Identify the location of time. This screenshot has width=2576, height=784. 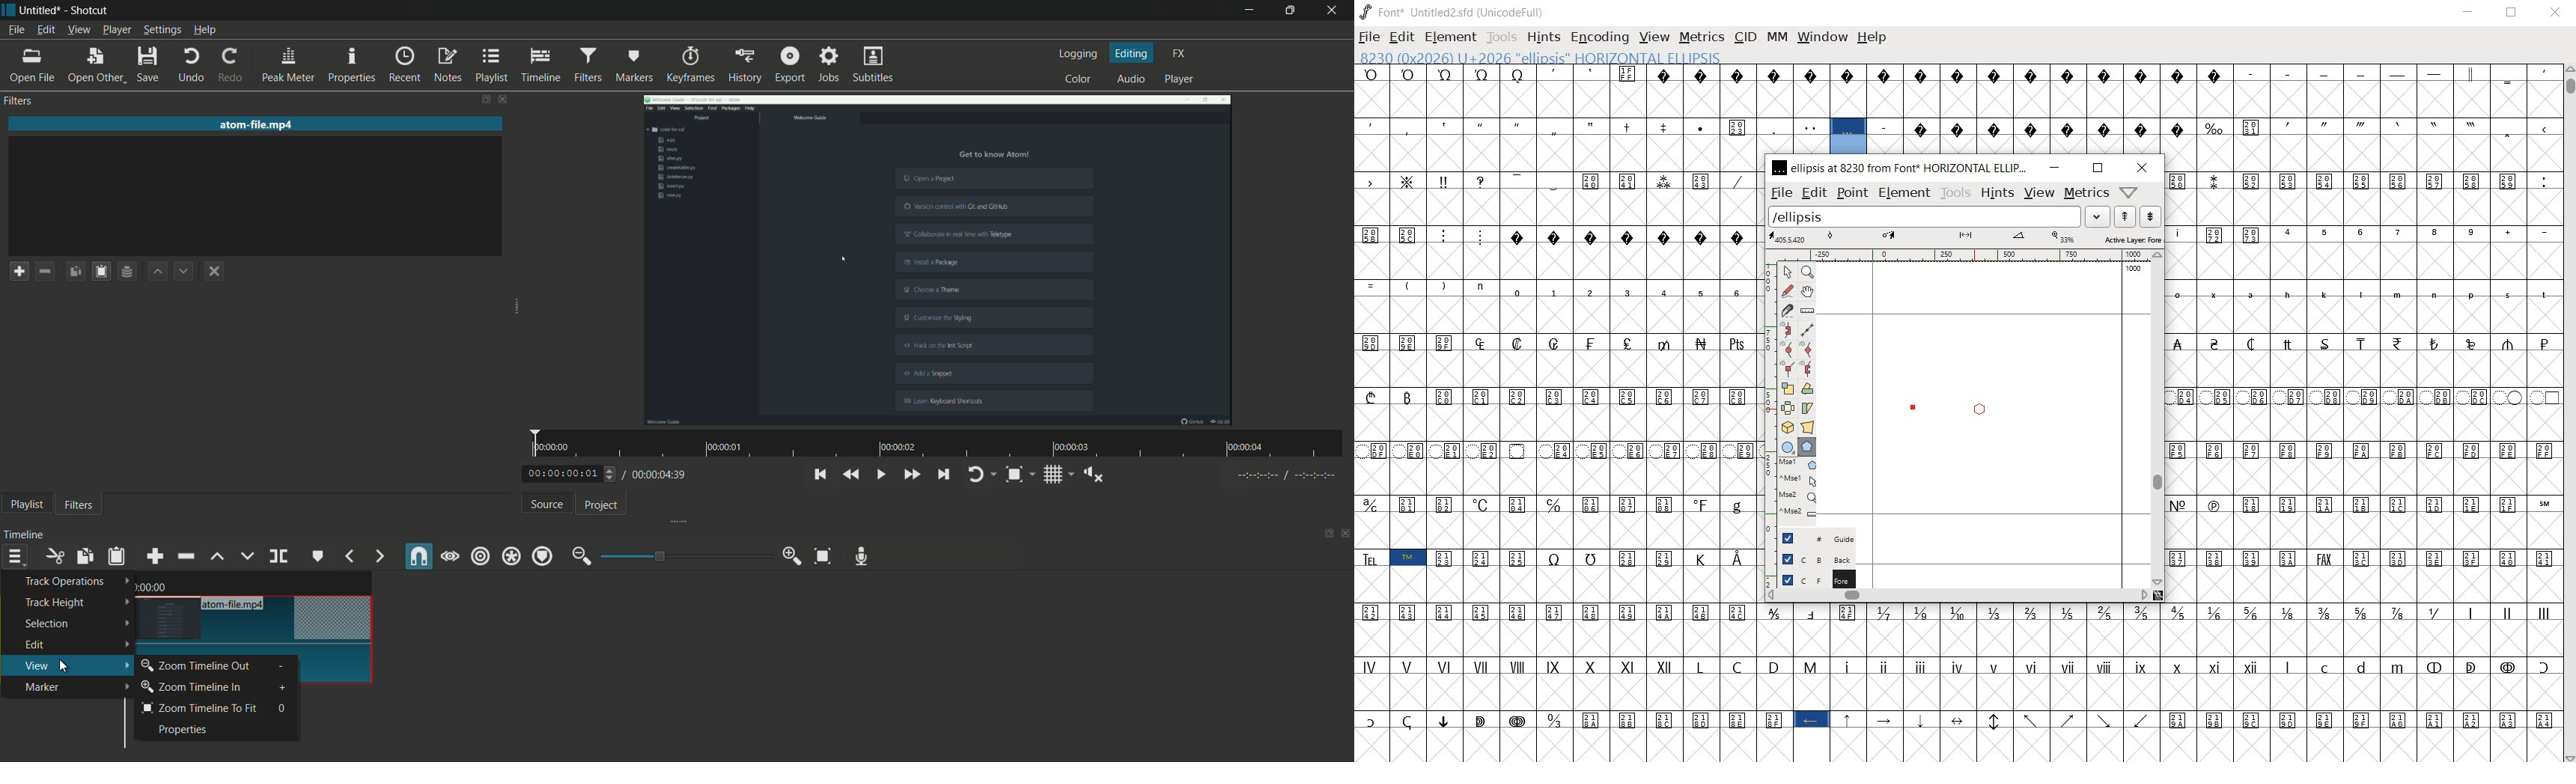
(153, 587).